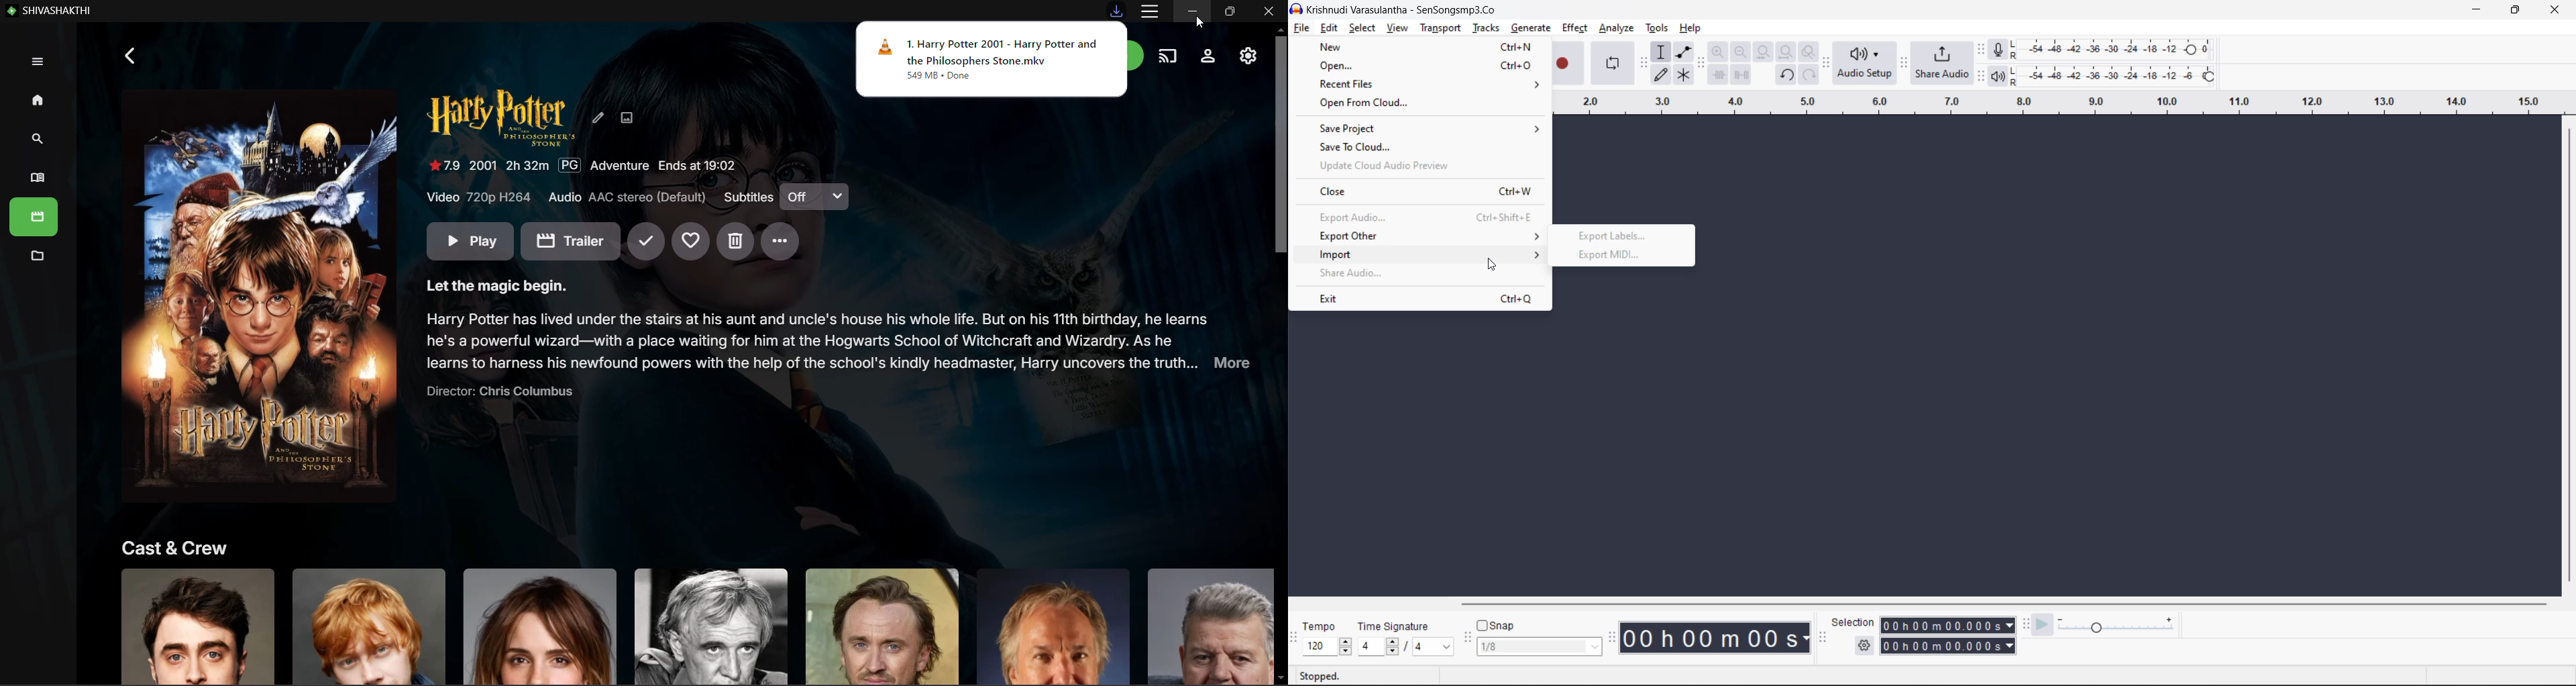 The height and width of the screenshot is (700, 2576). Describe the element at coordinates (1425, 254) in the screenshot. I see `import` at that location.